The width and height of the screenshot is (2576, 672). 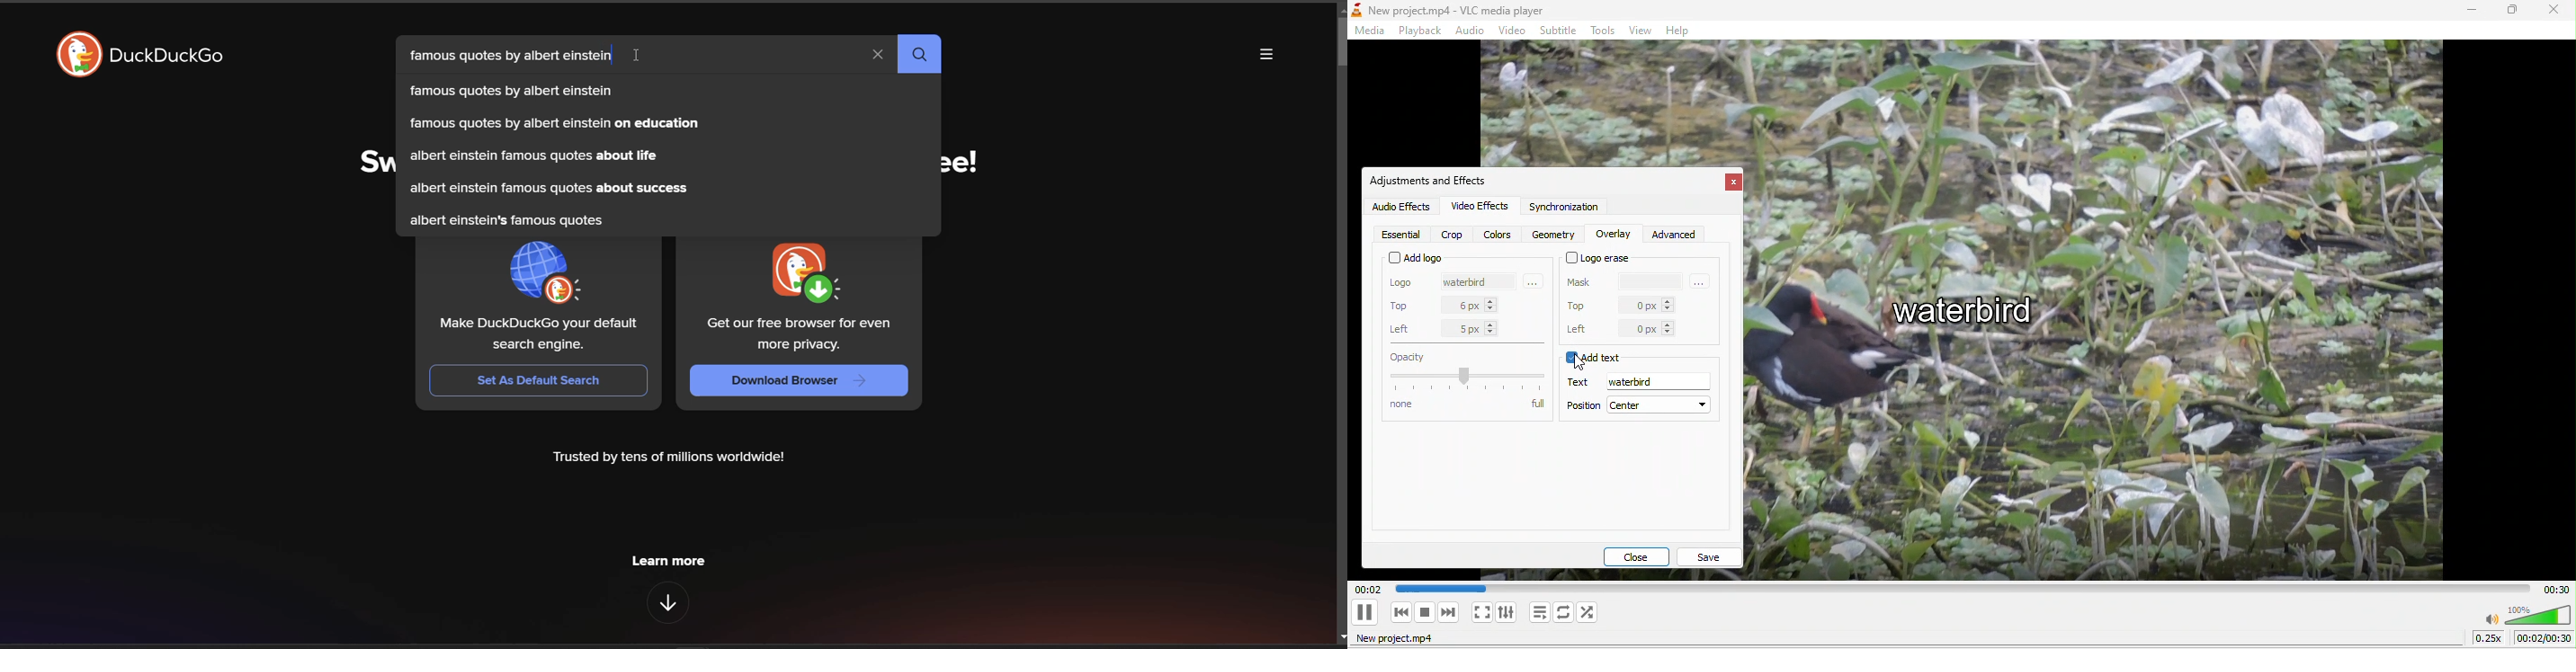 I want to click on albert einstein famous quotes about success, so click(x=550, y=188).